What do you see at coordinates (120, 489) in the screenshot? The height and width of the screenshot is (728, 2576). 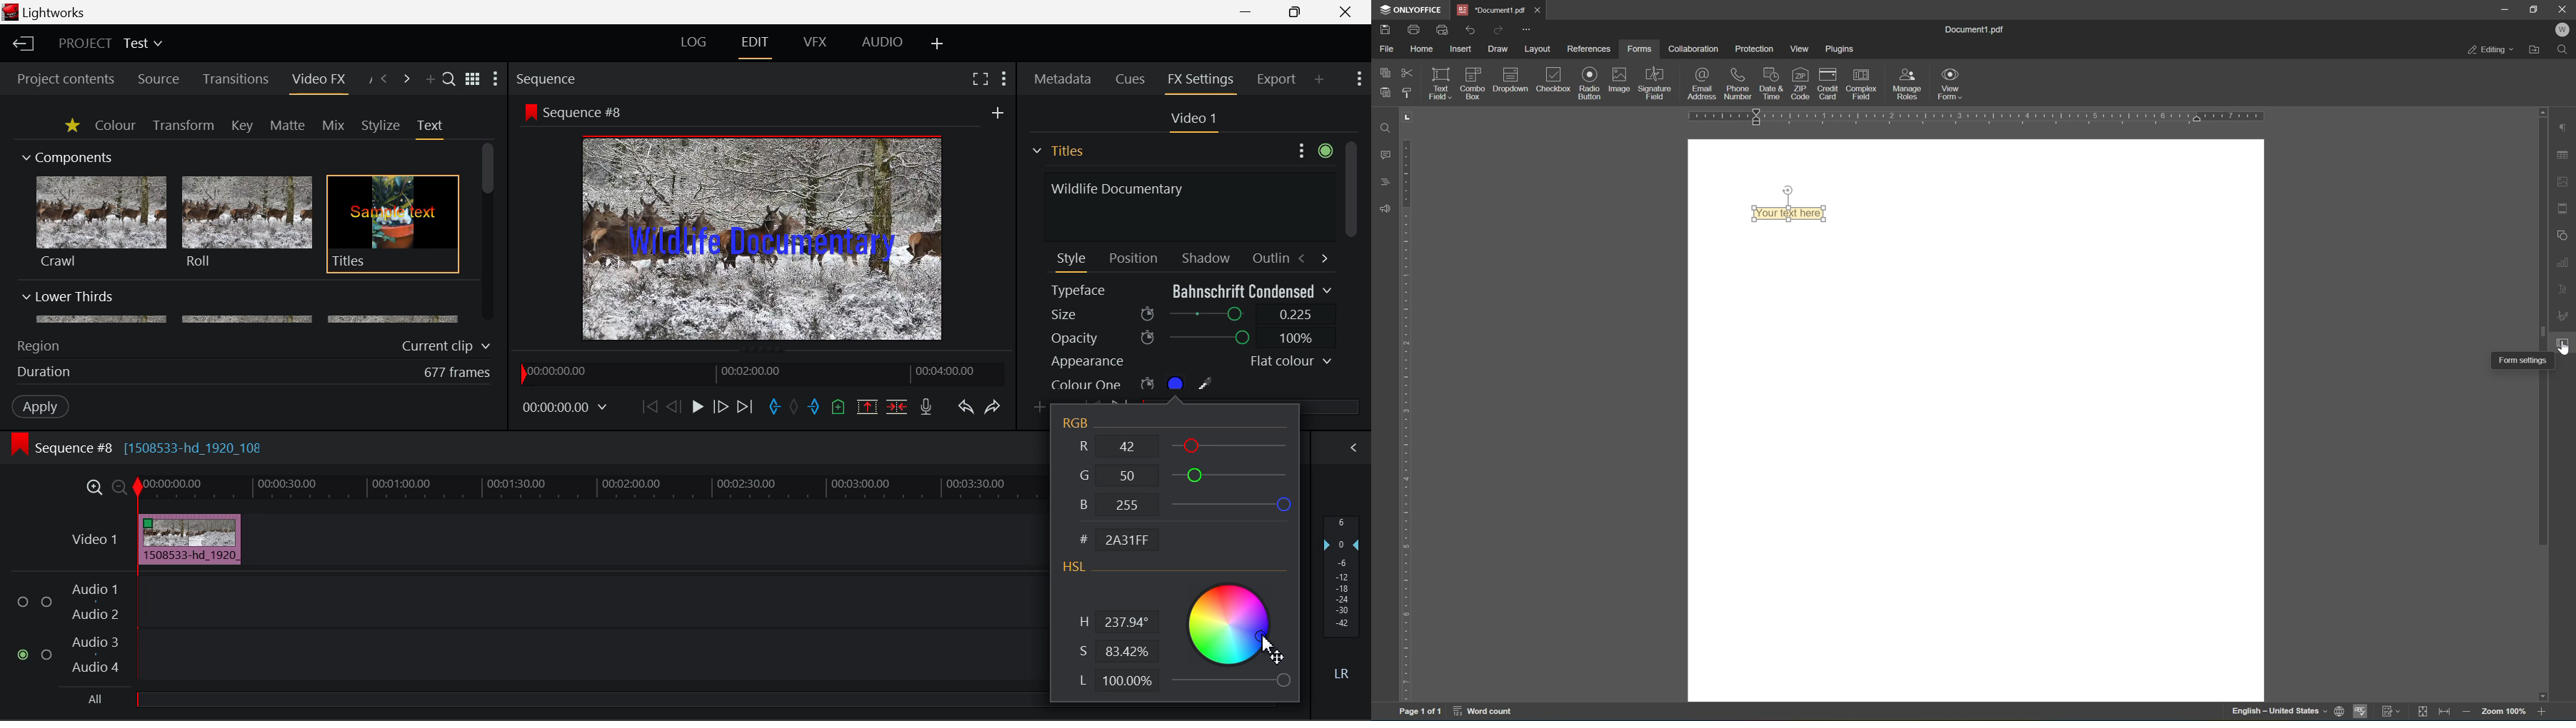 I see `Zoom Out Timeline` at bounding box center [120, 489].